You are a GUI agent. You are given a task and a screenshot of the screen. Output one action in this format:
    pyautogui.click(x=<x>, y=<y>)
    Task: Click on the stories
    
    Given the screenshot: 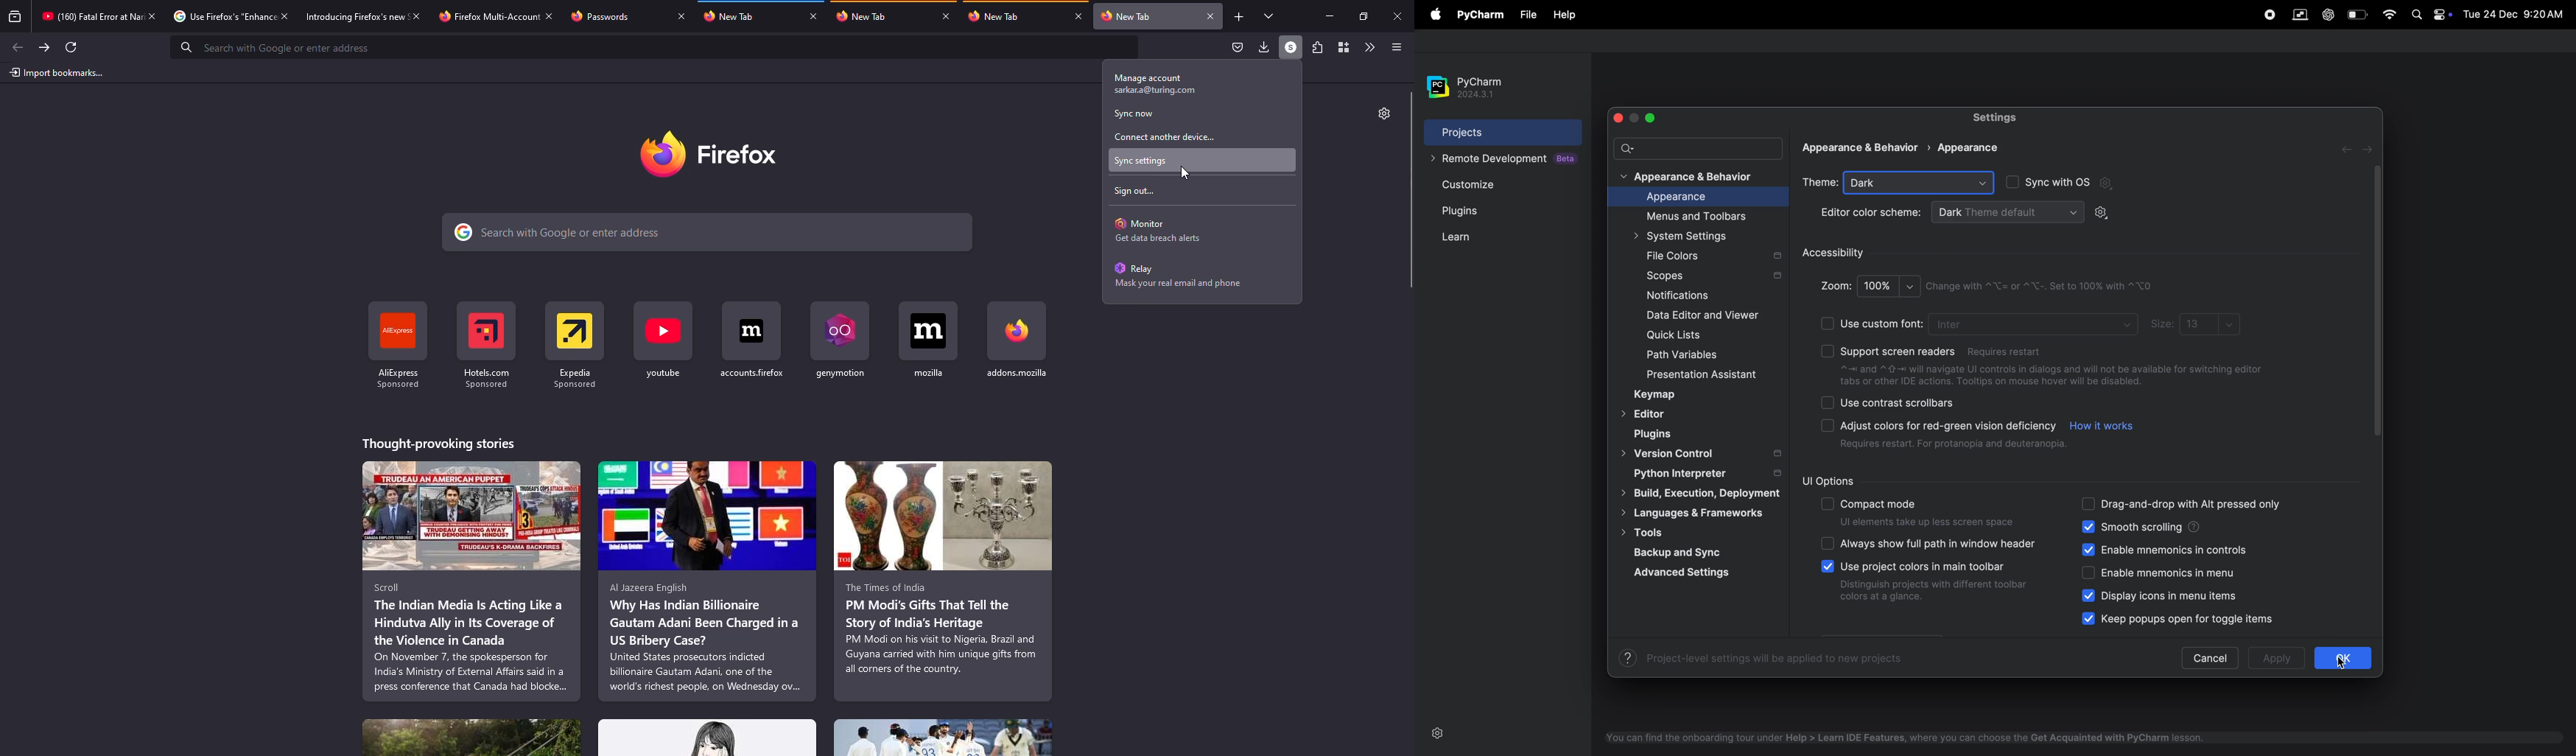 What is the action you would take?
    pyautogui.click(x=944, y=581)
    